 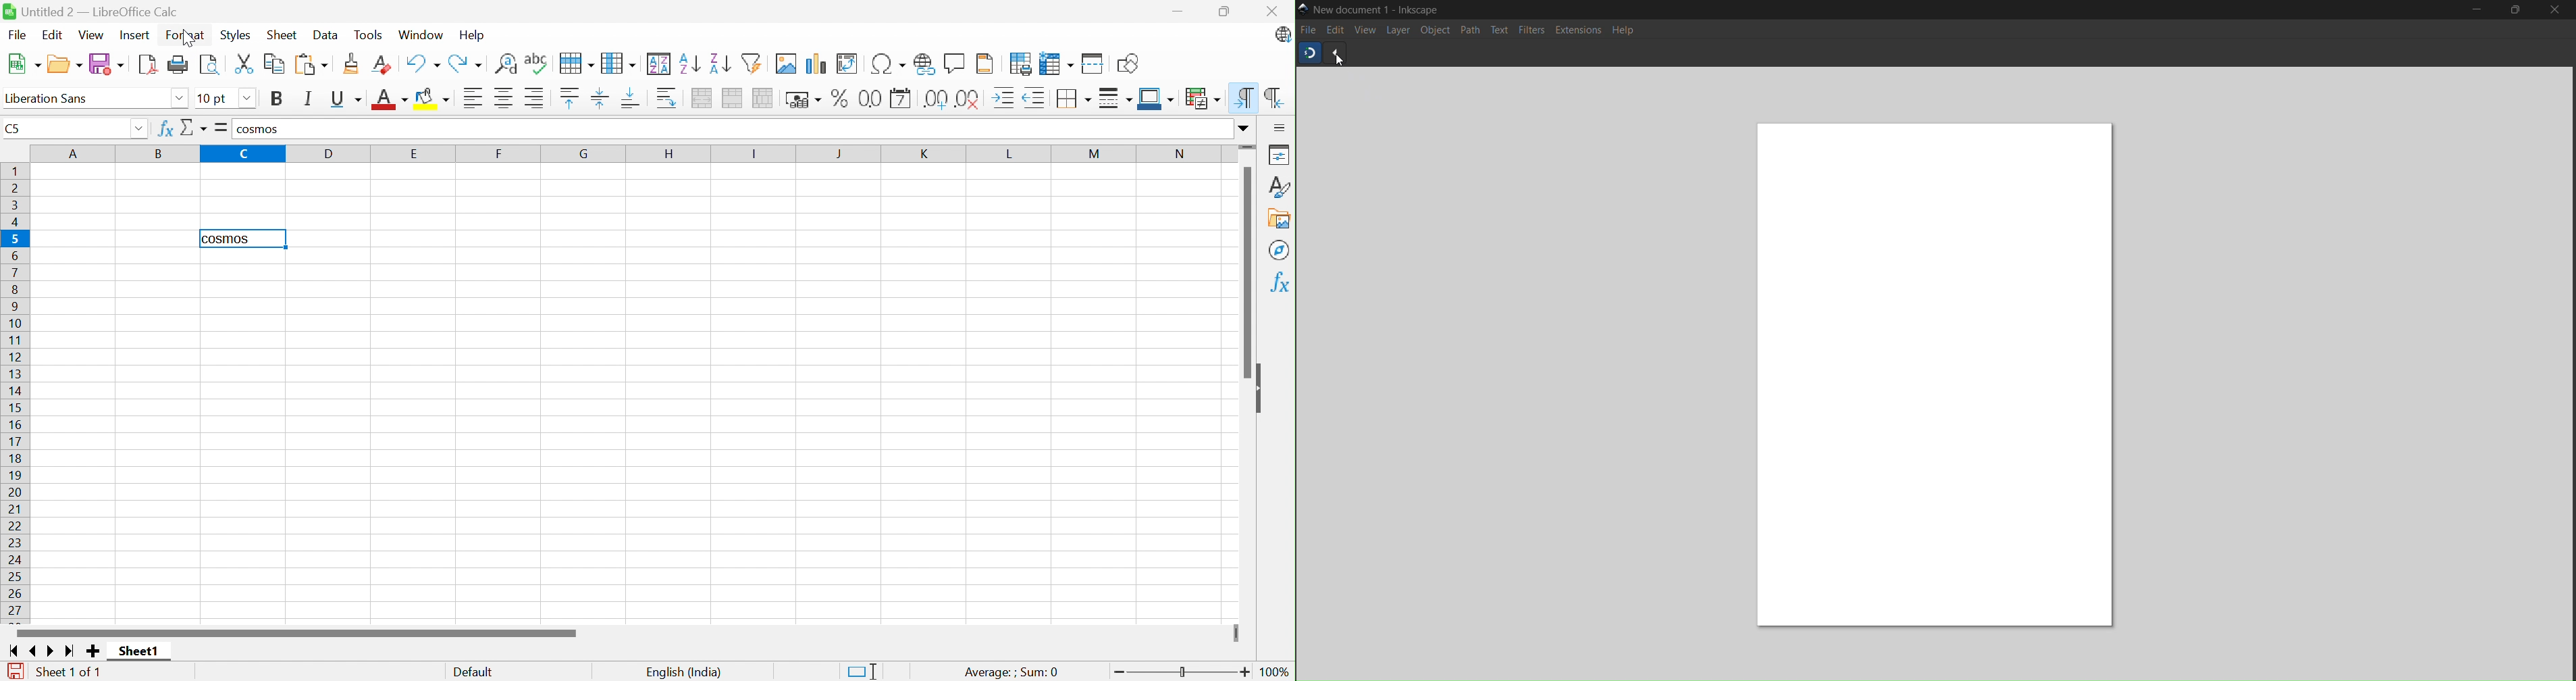 What do you see at coordinates (1344, 63) in the screenshot?
I see `cursor` at bounding box center [1344, 63].